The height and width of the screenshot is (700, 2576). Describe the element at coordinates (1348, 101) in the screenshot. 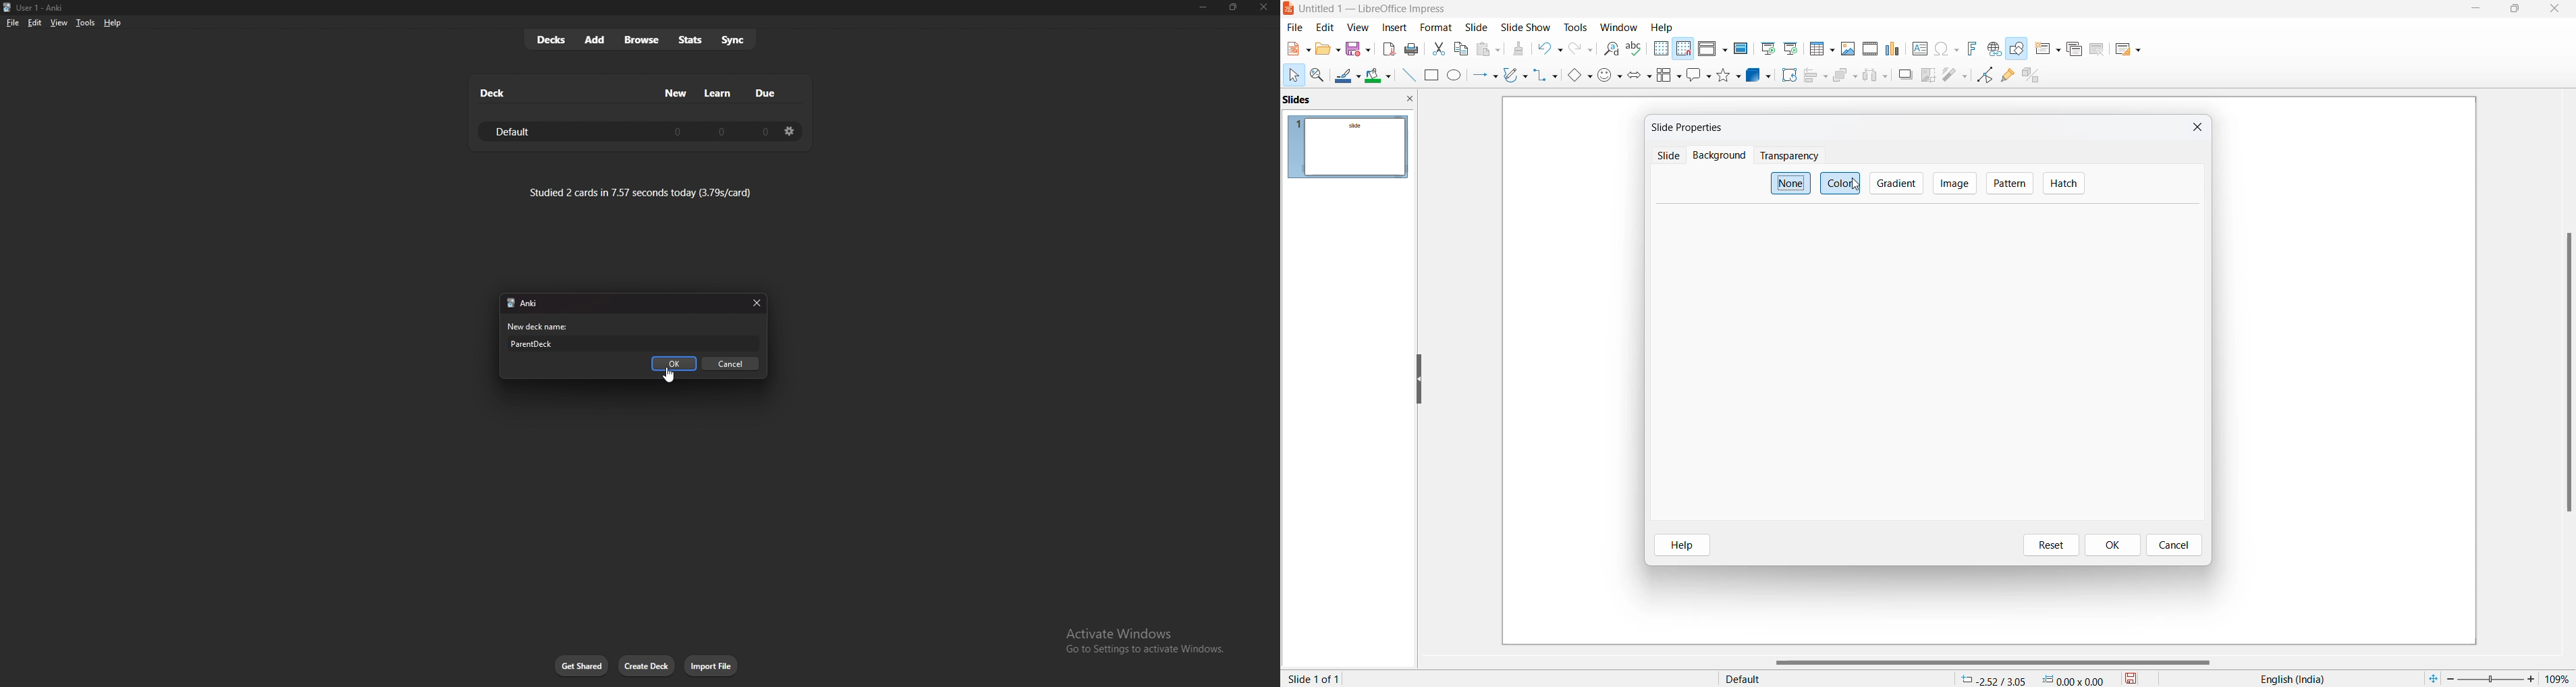

I see `slide pane` at that location.